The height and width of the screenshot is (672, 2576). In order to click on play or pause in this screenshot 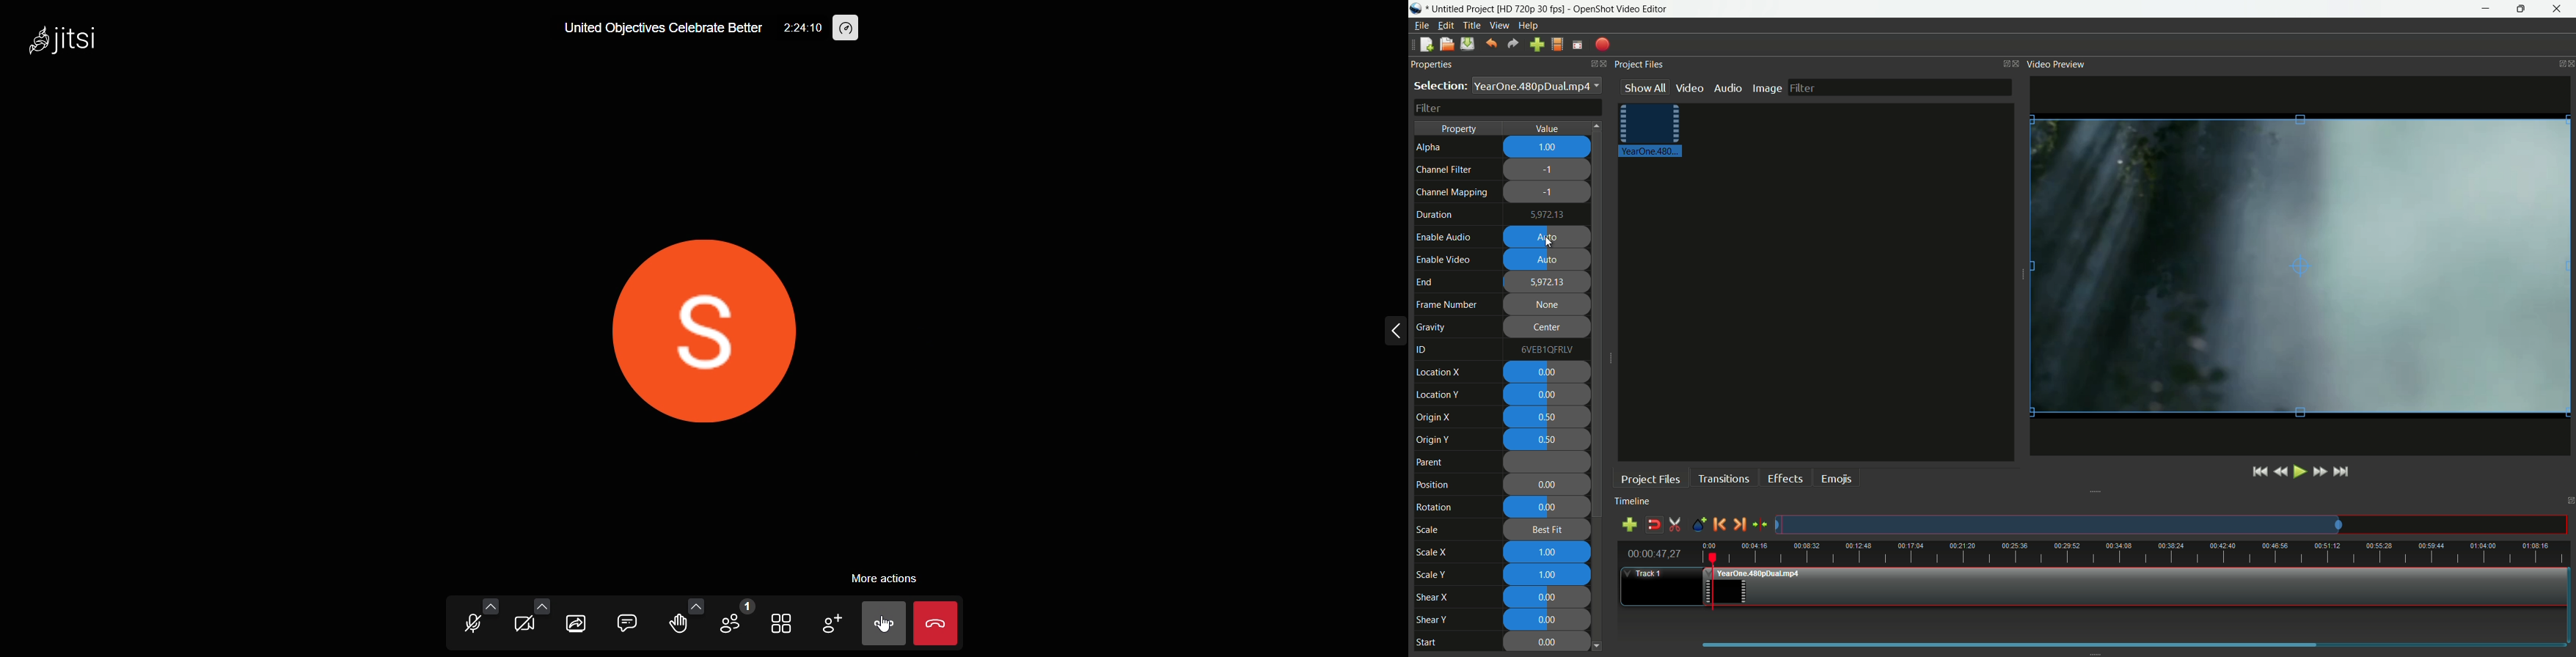, I will do `click(2241, 473)`.